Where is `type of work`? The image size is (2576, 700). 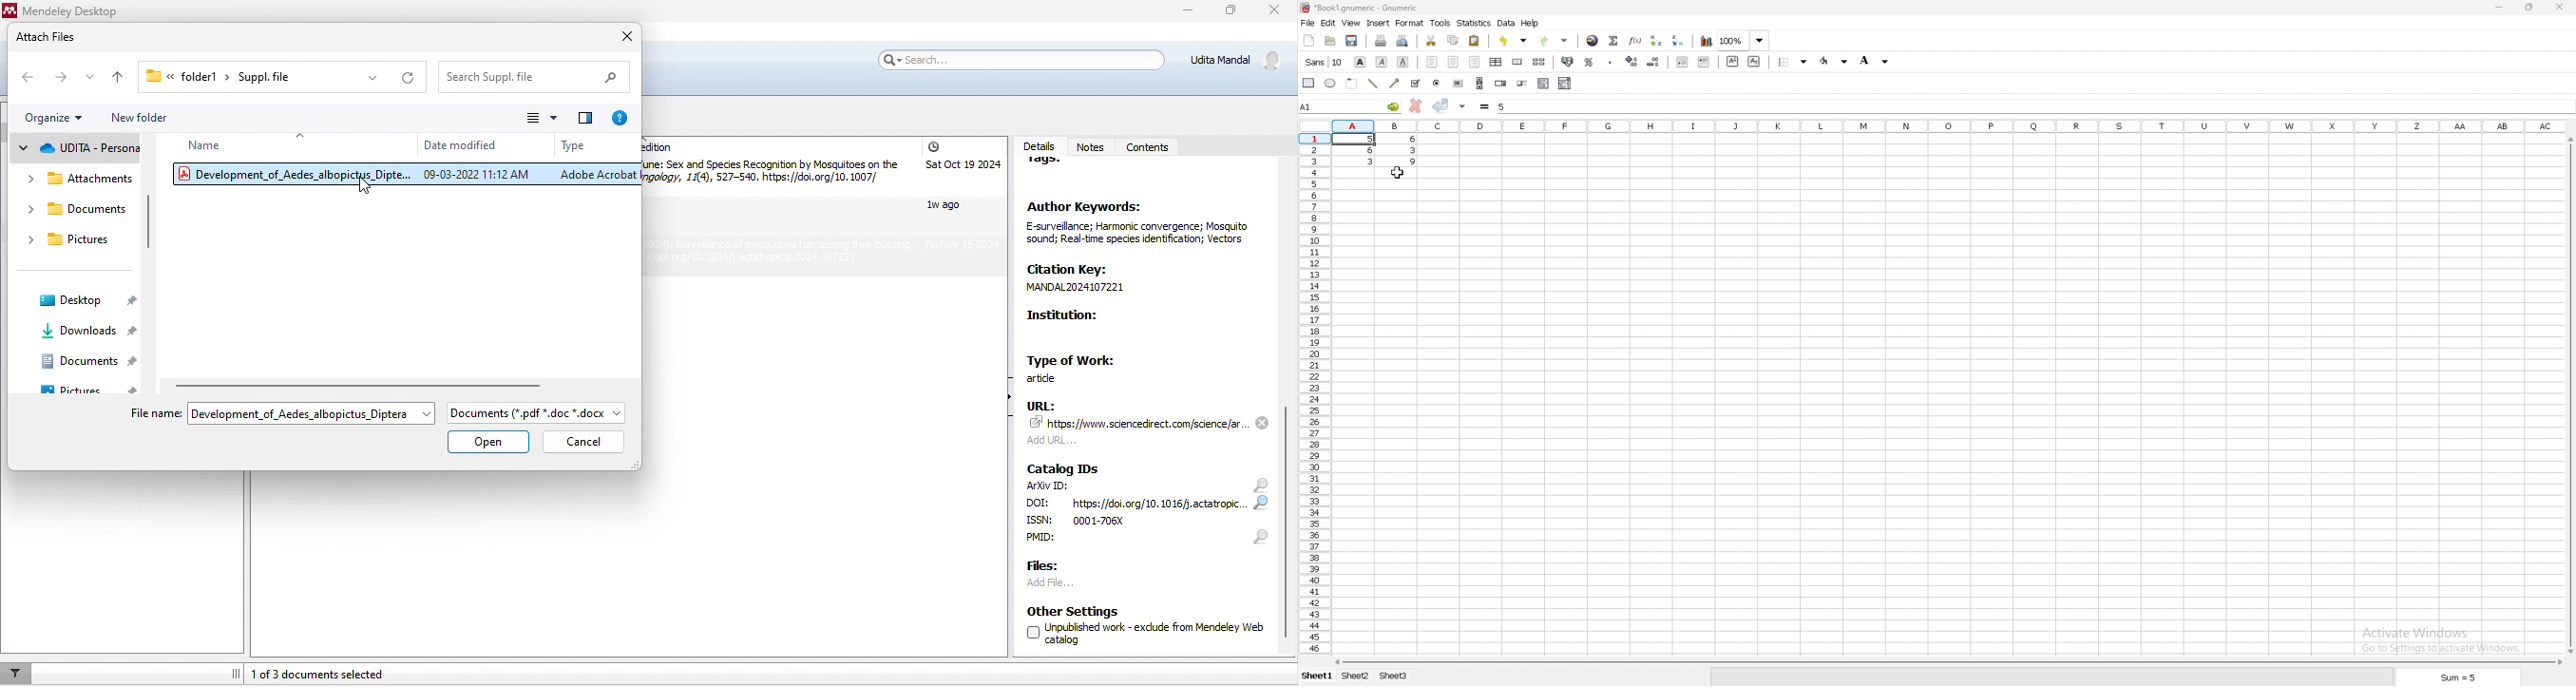
type of work is located at coordinates (1079, 367).